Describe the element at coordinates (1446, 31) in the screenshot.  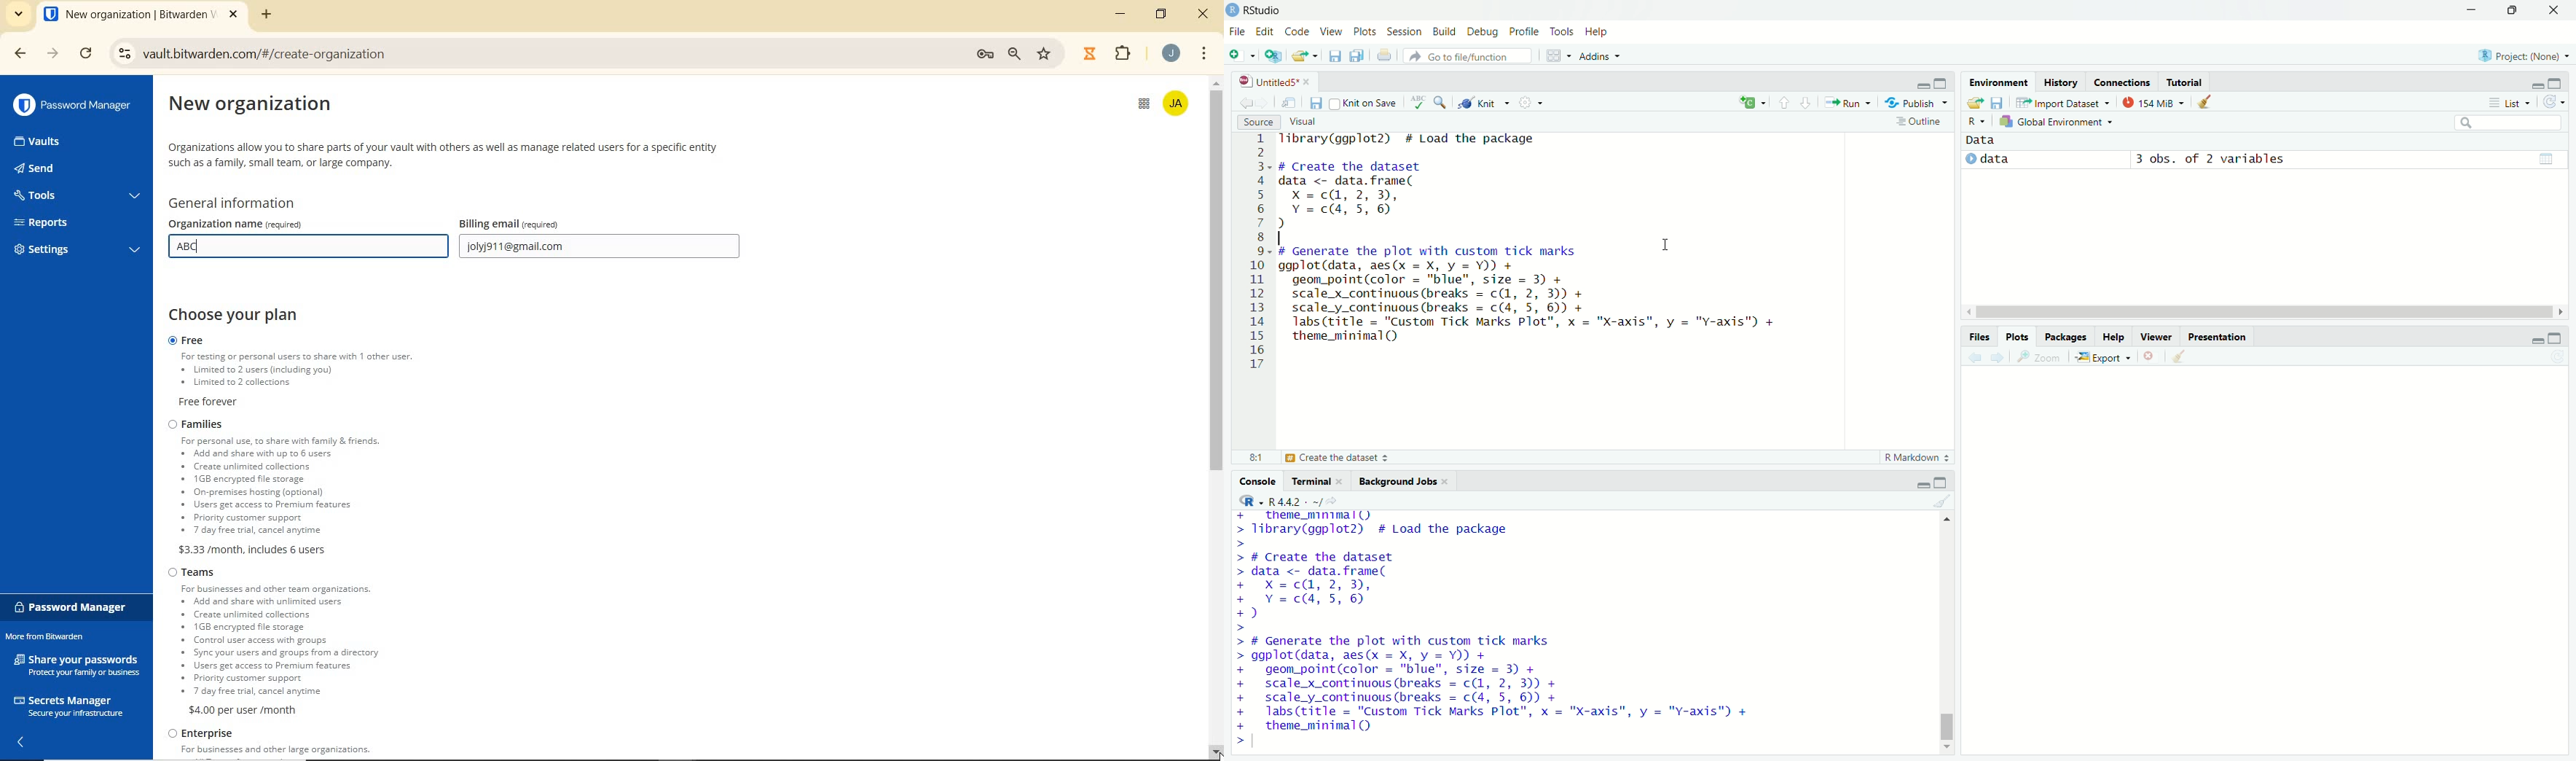
I see `build` at that location.